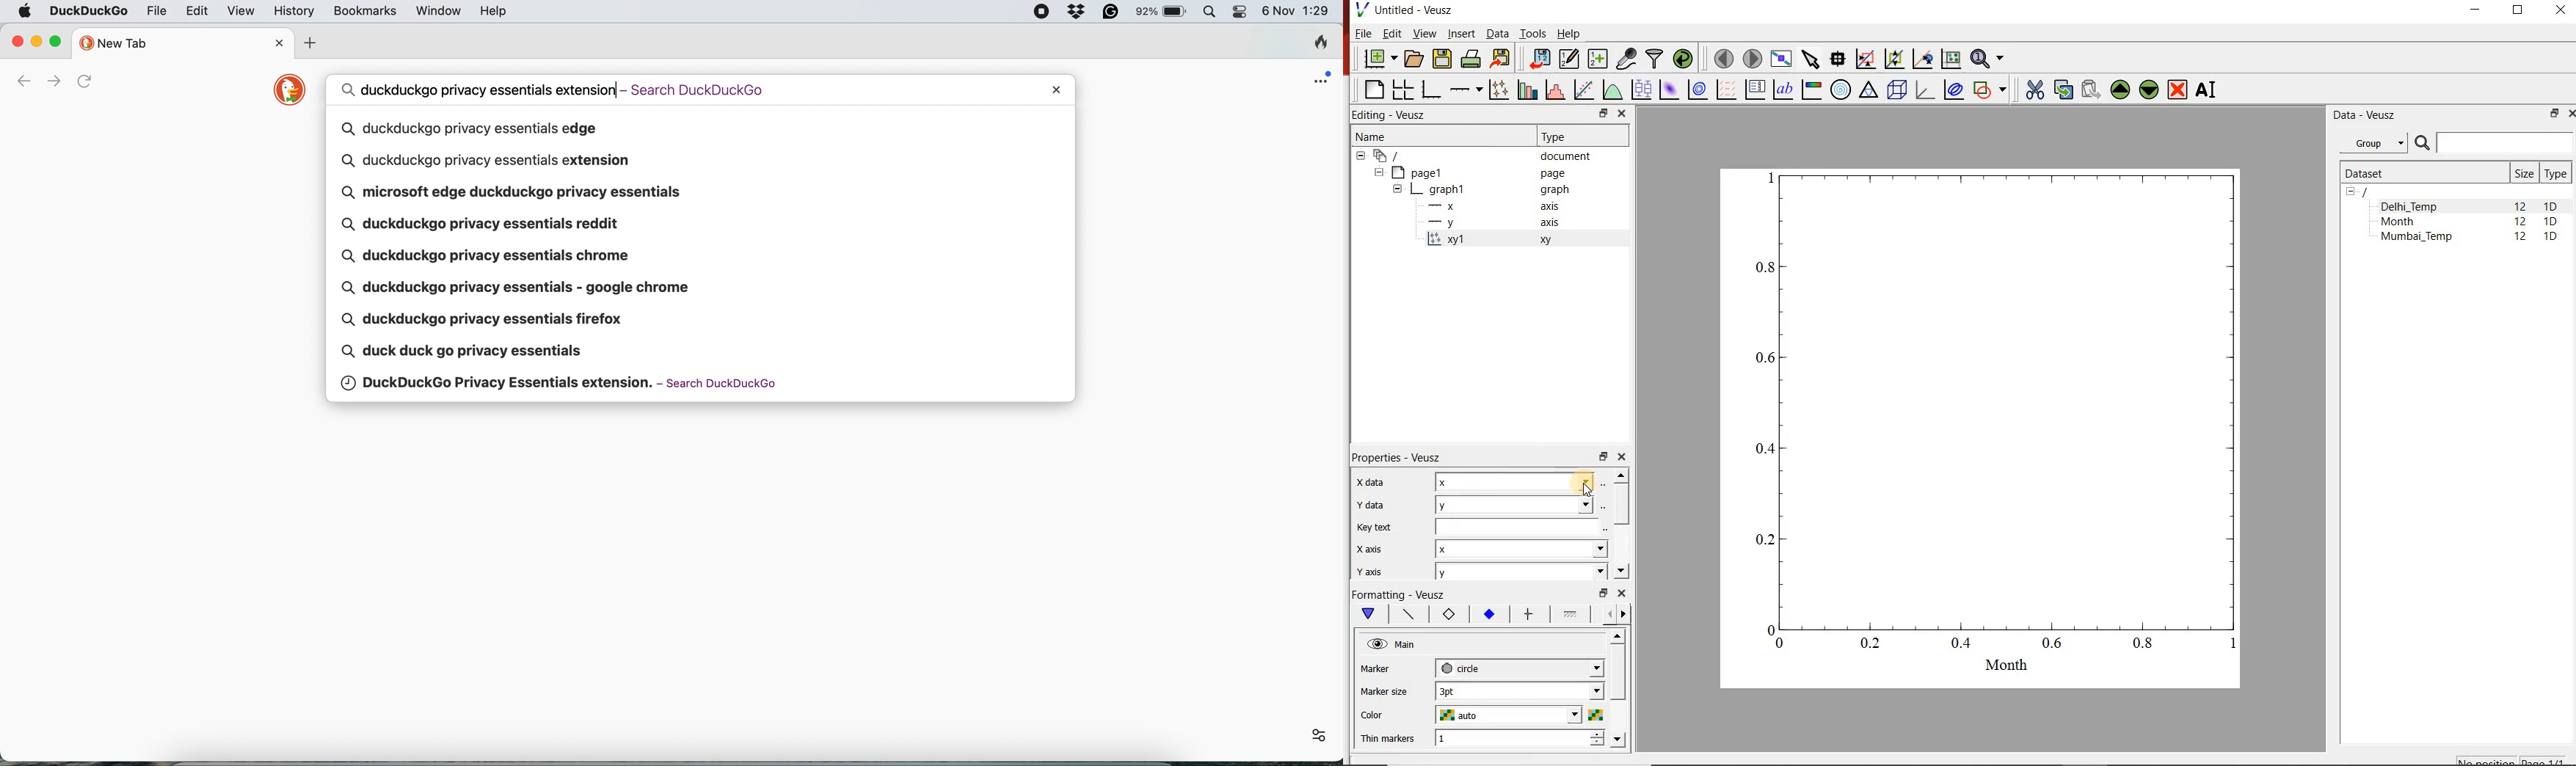 Image resolution: width=2576 pixels, height=784 pixels. What do you see at coordinates (1522, 548) in the screenshot?
I see `x` at bounding box center [1522, 548].